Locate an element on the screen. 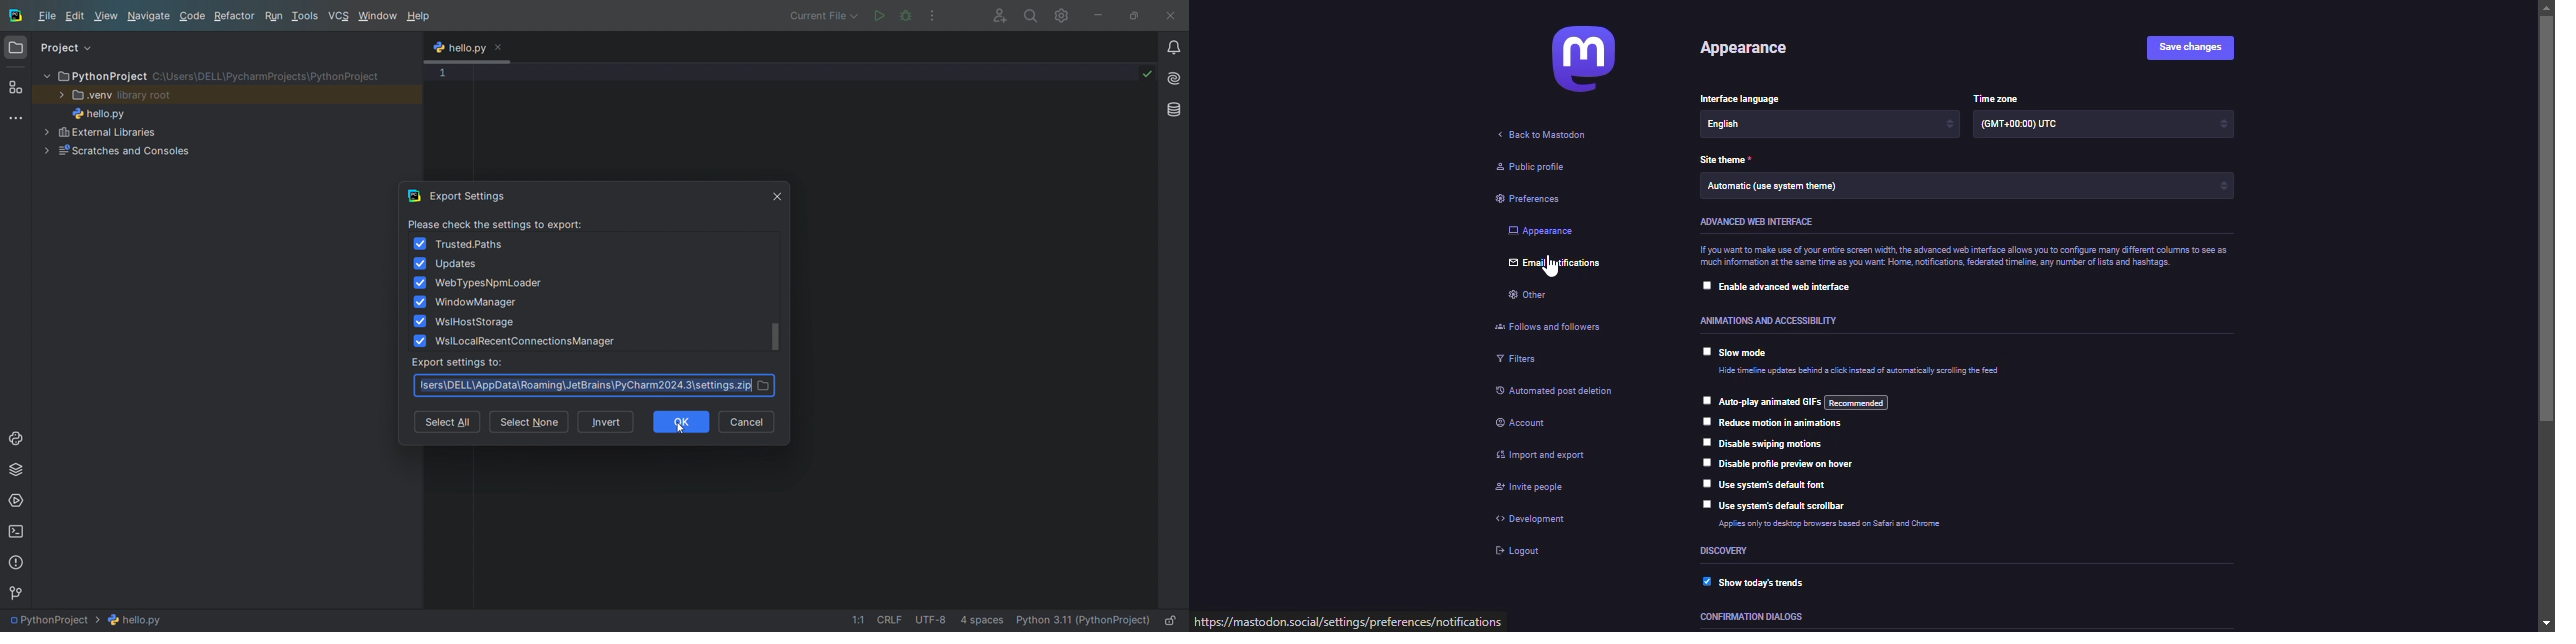 The height and width of the screenshot is (644, 2576). advanced web interface is located at coordinates (1764, 221).